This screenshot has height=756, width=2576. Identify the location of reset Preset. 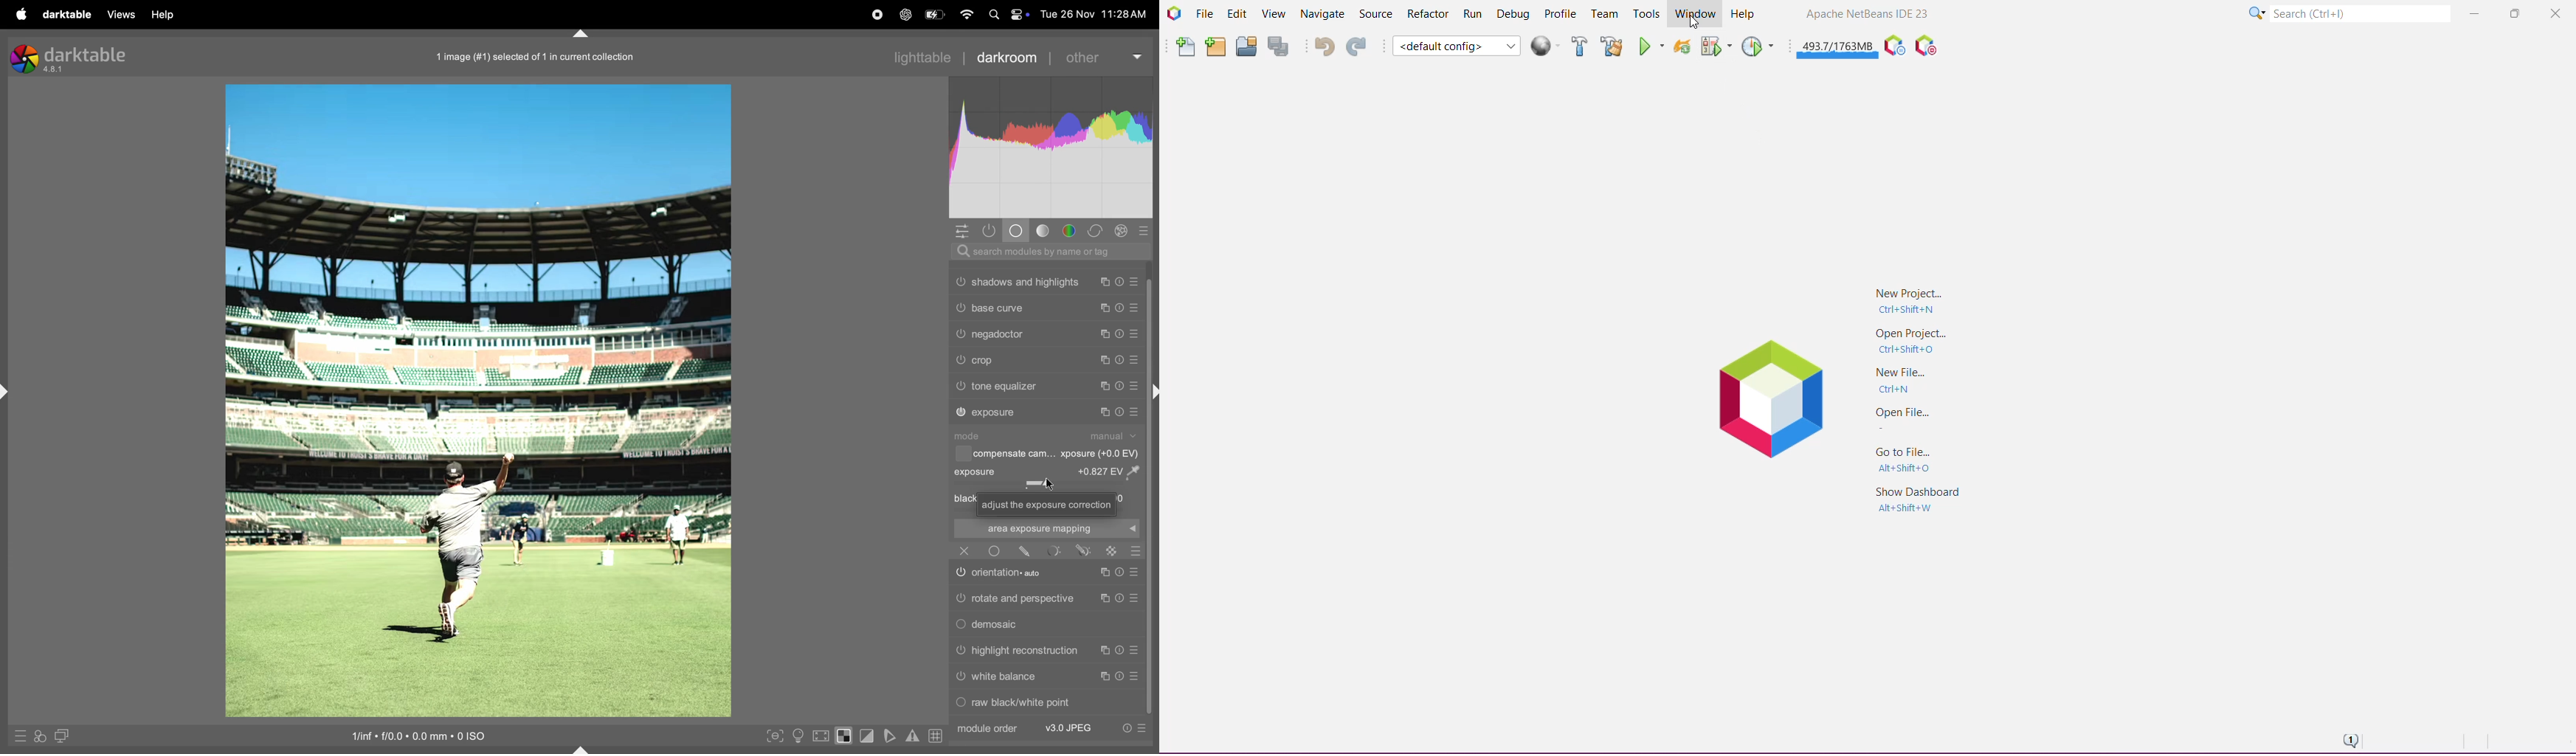
(1121, 676).